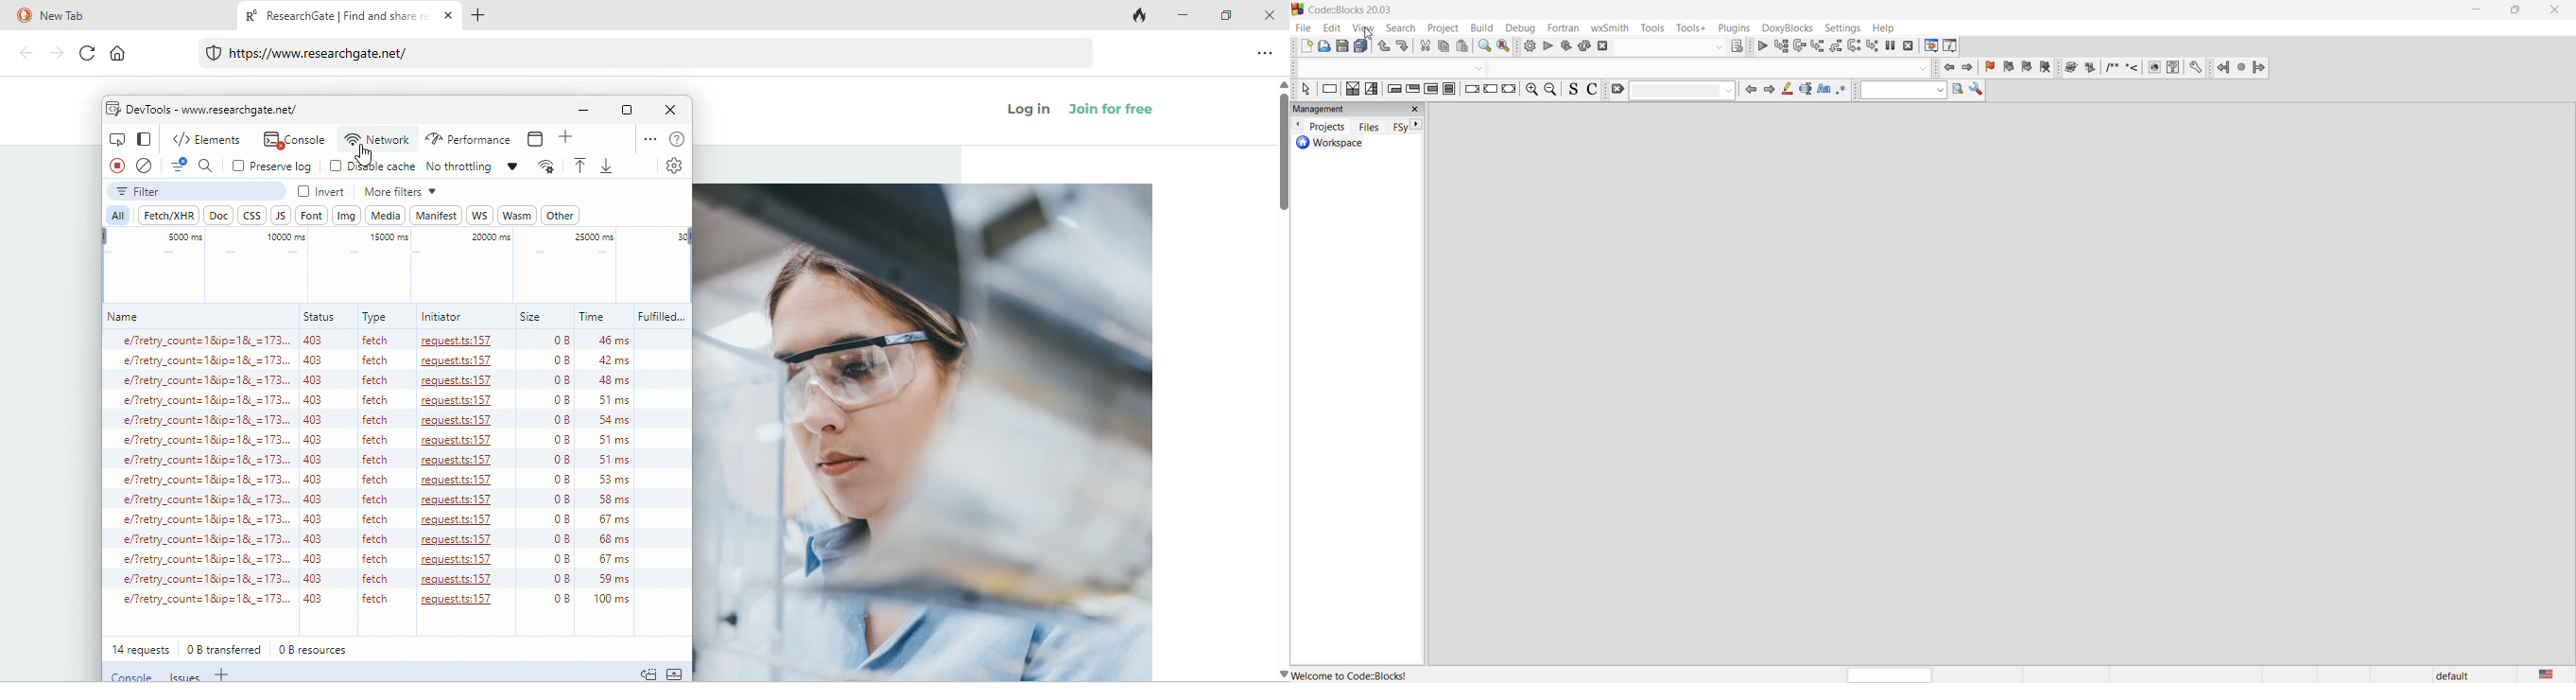 The image size is (2576, 700). I want to click on highlight, so click(1789, 90).